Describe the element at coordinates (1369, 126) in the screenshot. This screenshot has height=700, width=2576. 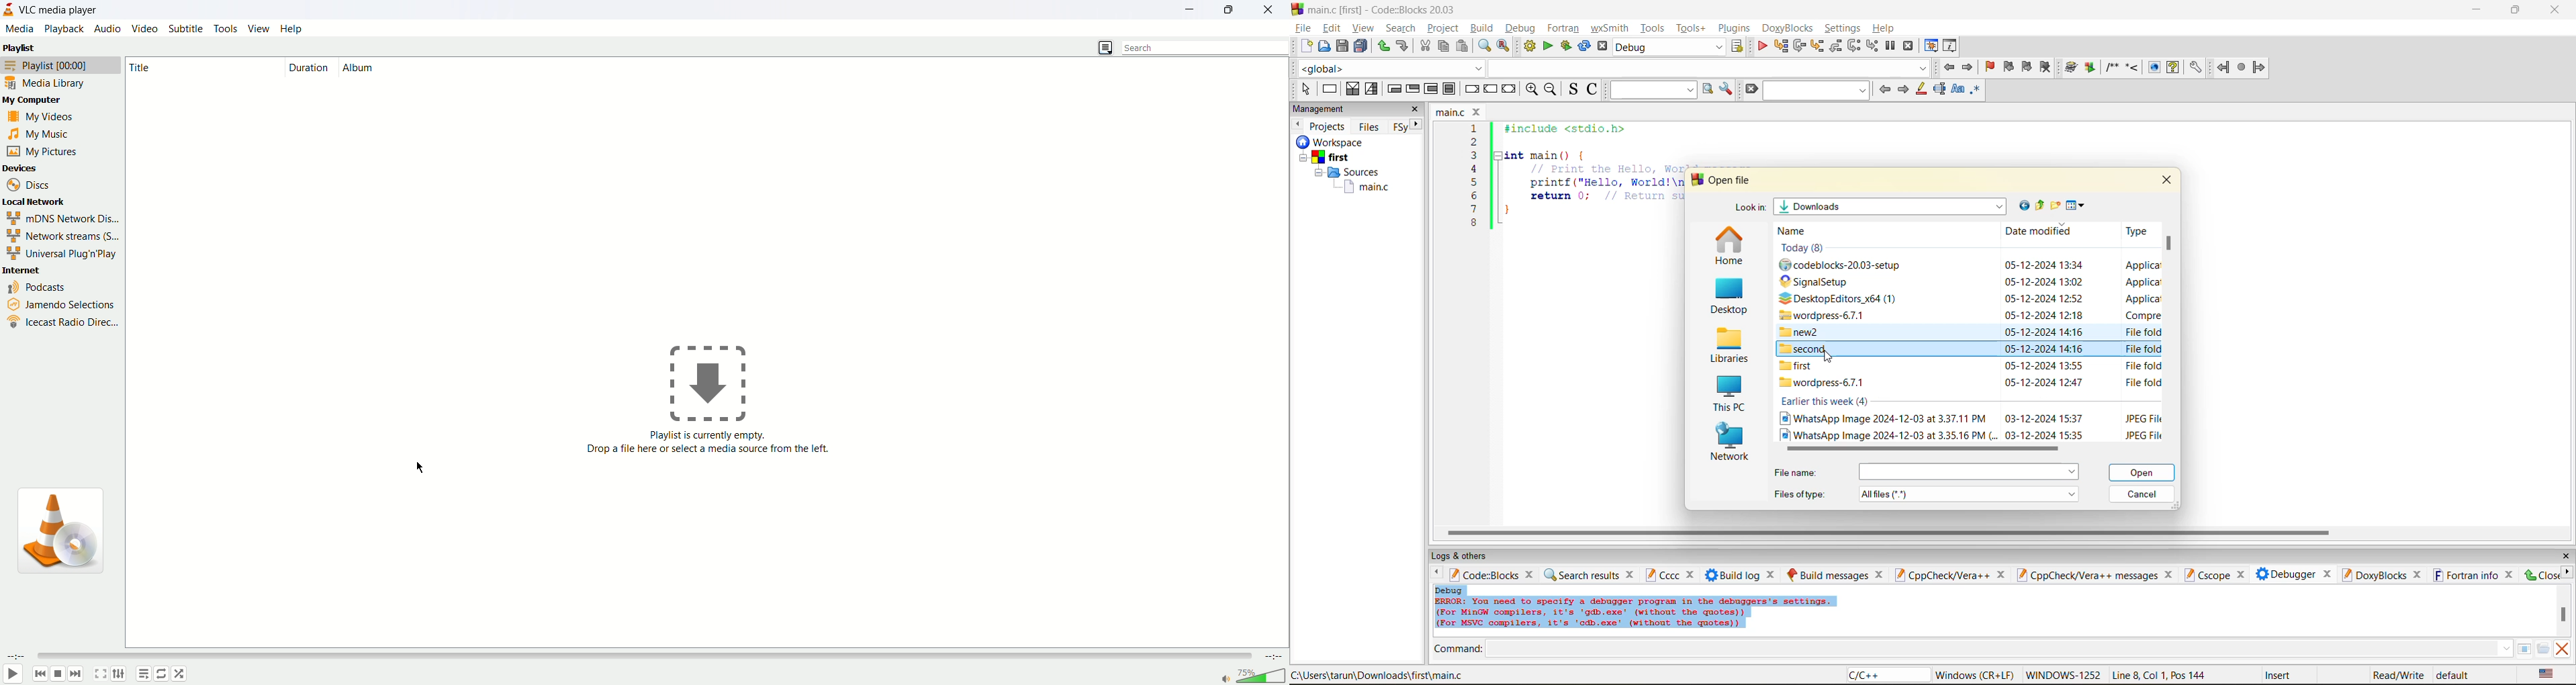
I see `files` at that location.